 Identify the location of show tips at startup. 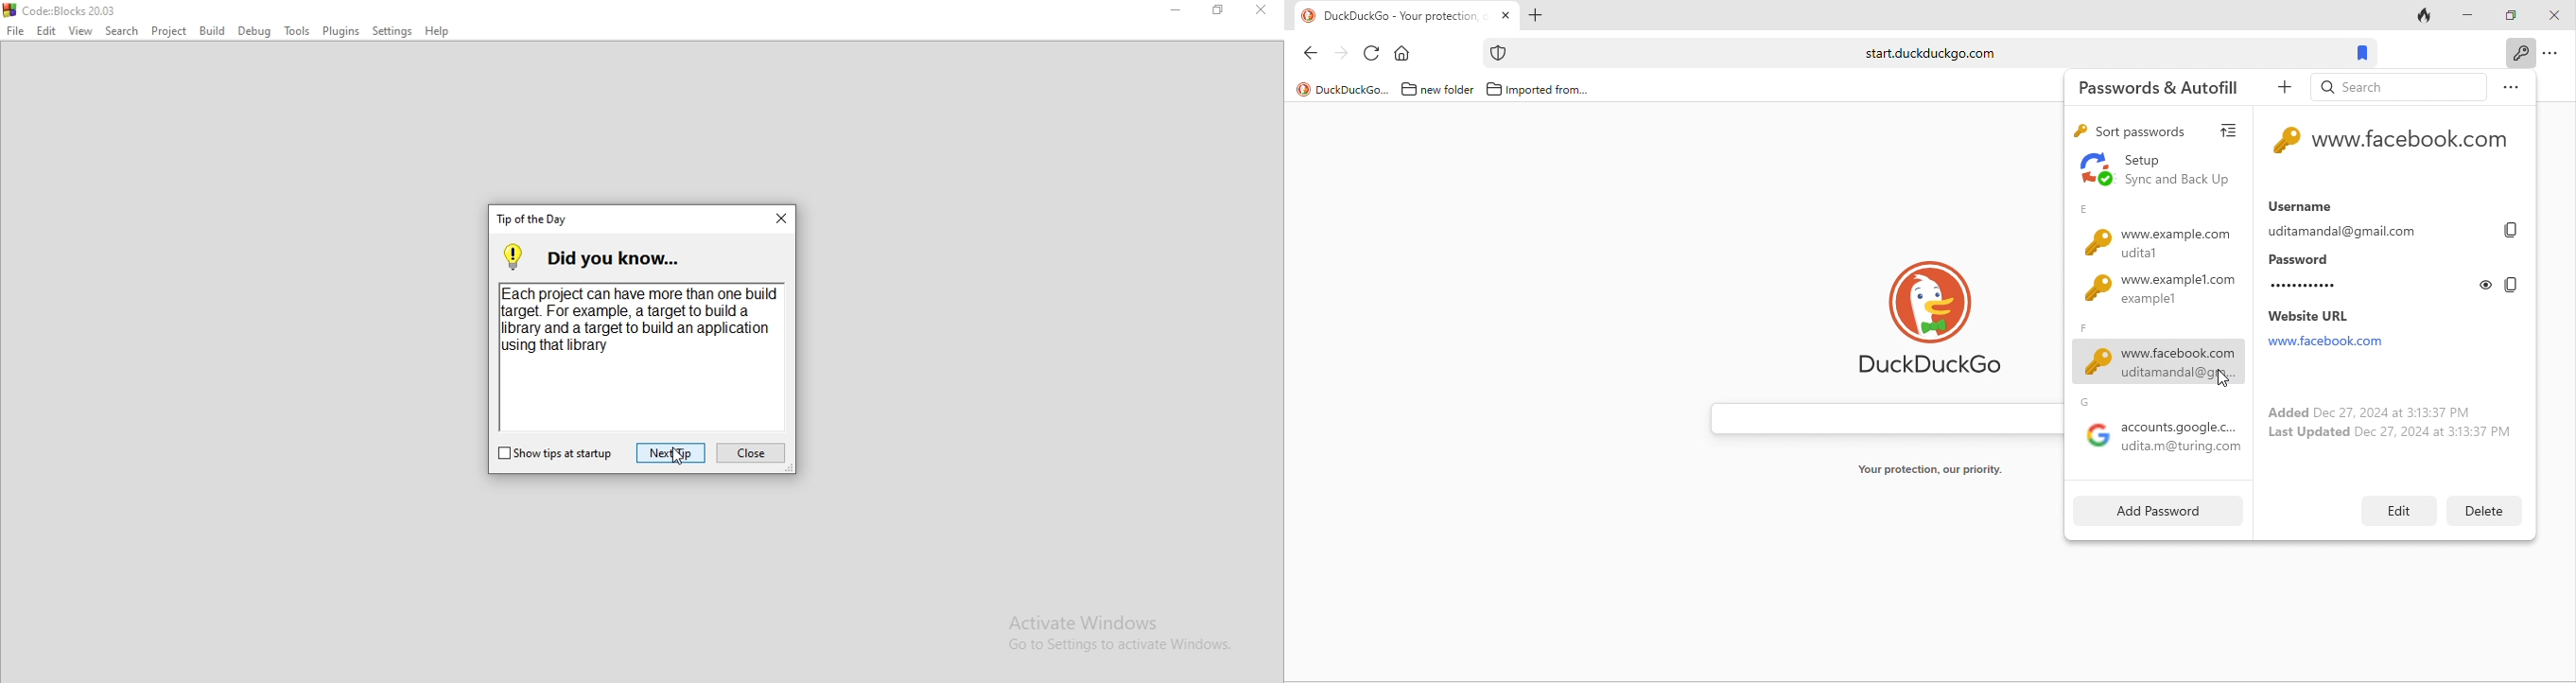
(554, 454).